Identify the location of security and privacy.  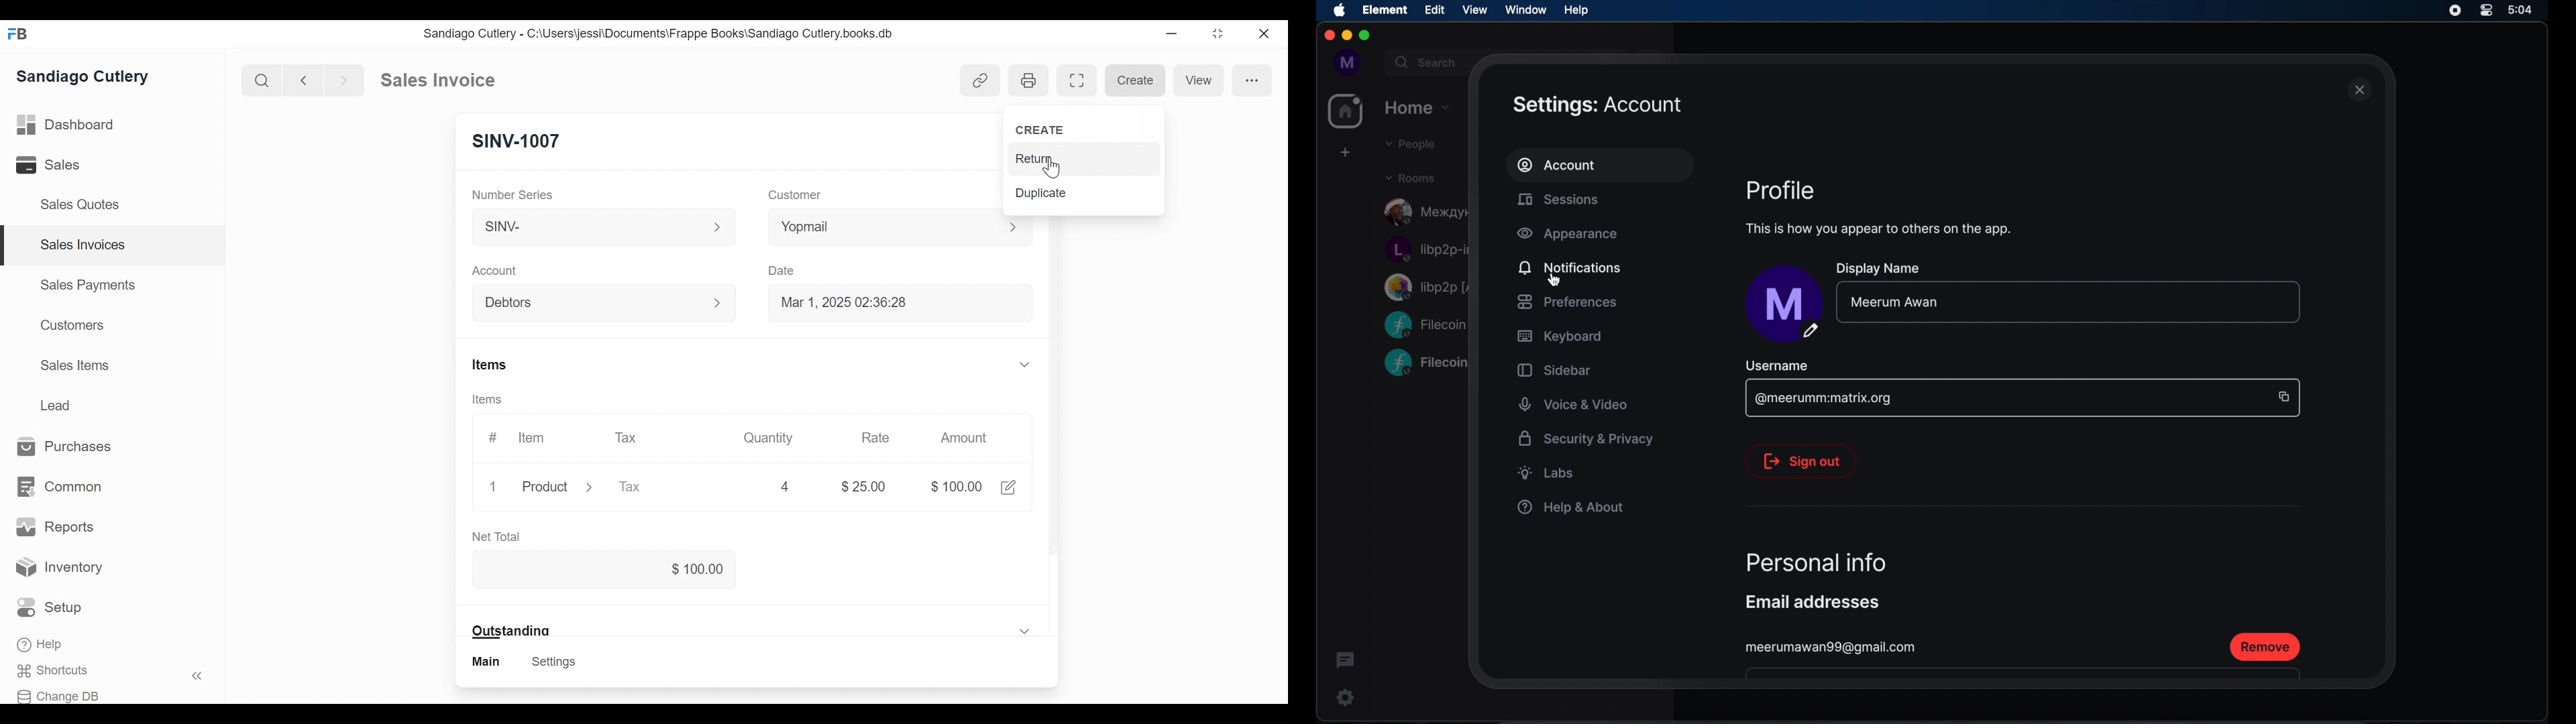
(1586, 438).